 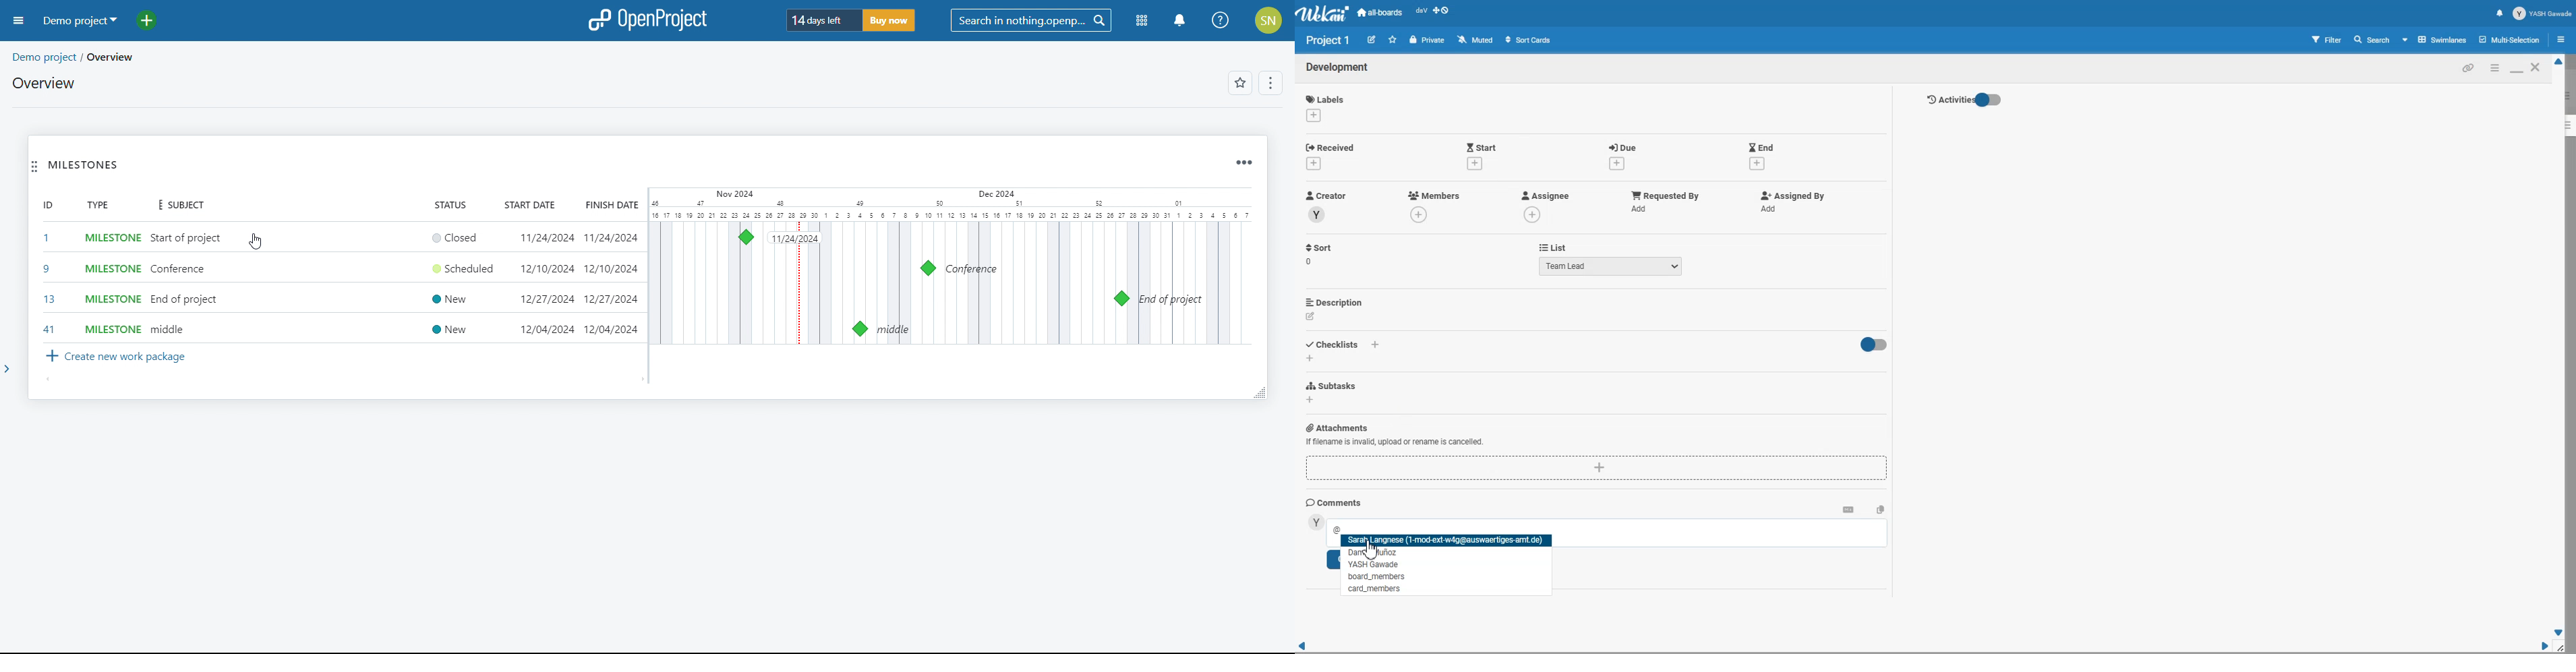 I want to click on end of project, so click(x=183, y=302).